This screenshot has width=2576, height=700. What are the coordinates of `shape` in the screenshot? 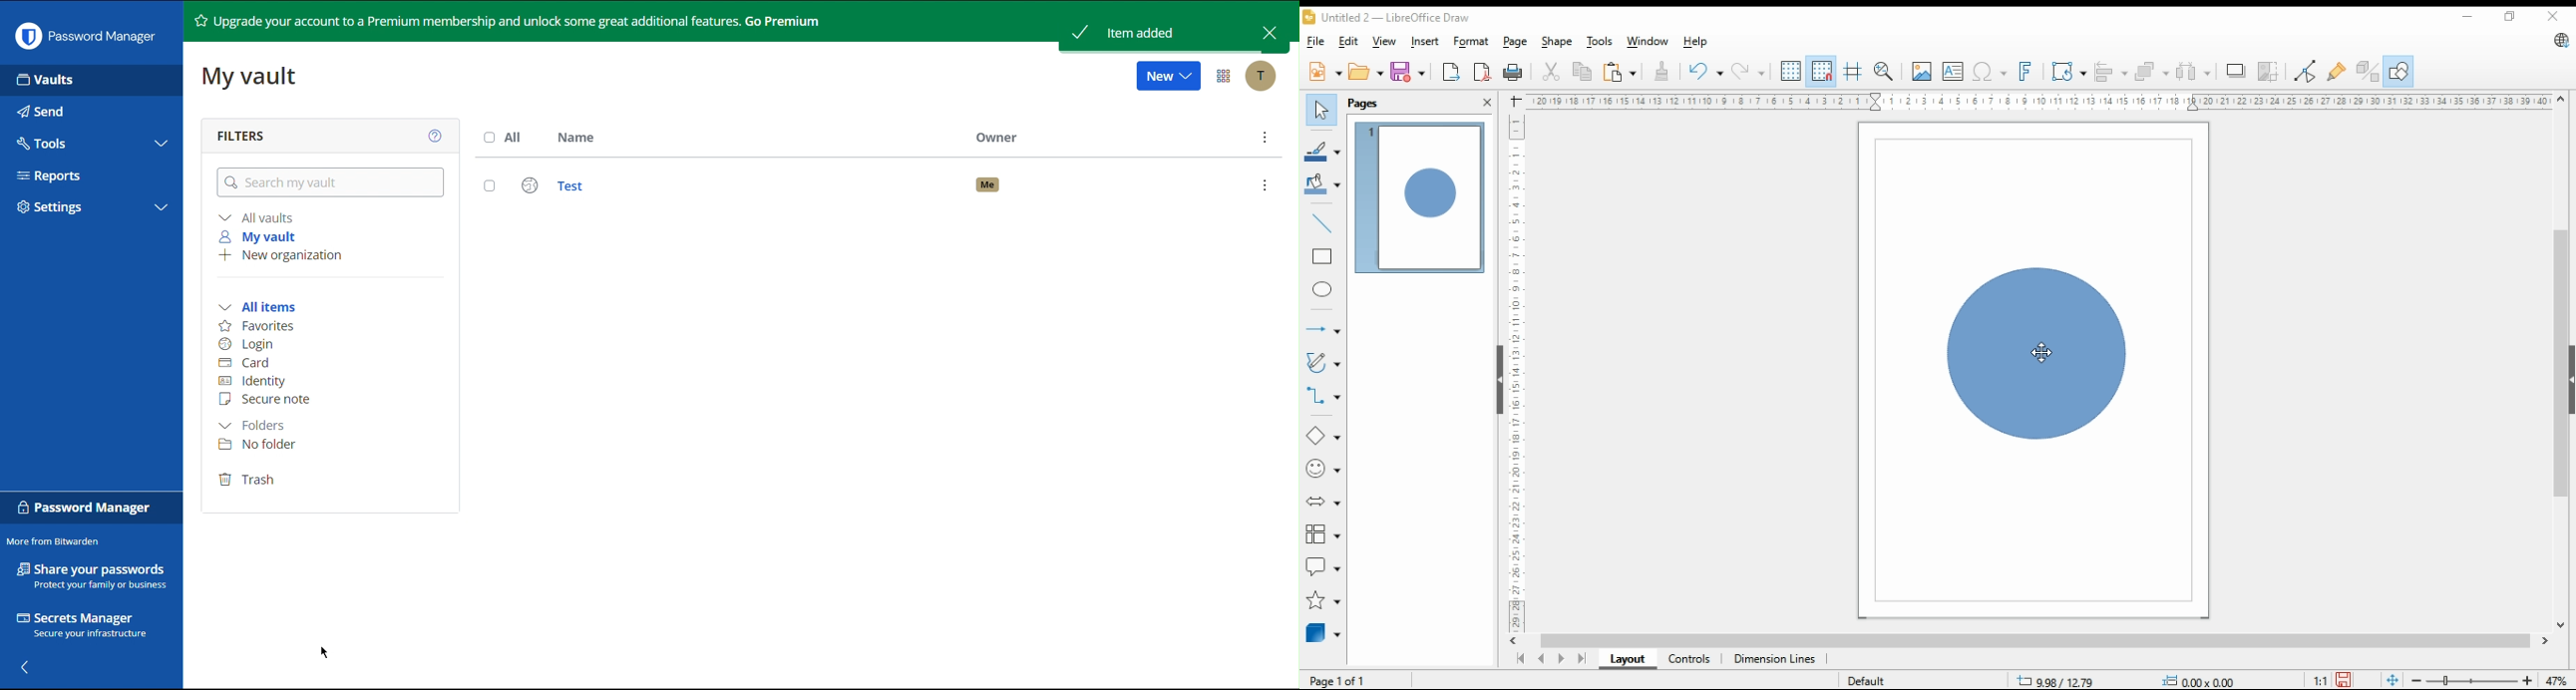 It's located at (1557, 42).